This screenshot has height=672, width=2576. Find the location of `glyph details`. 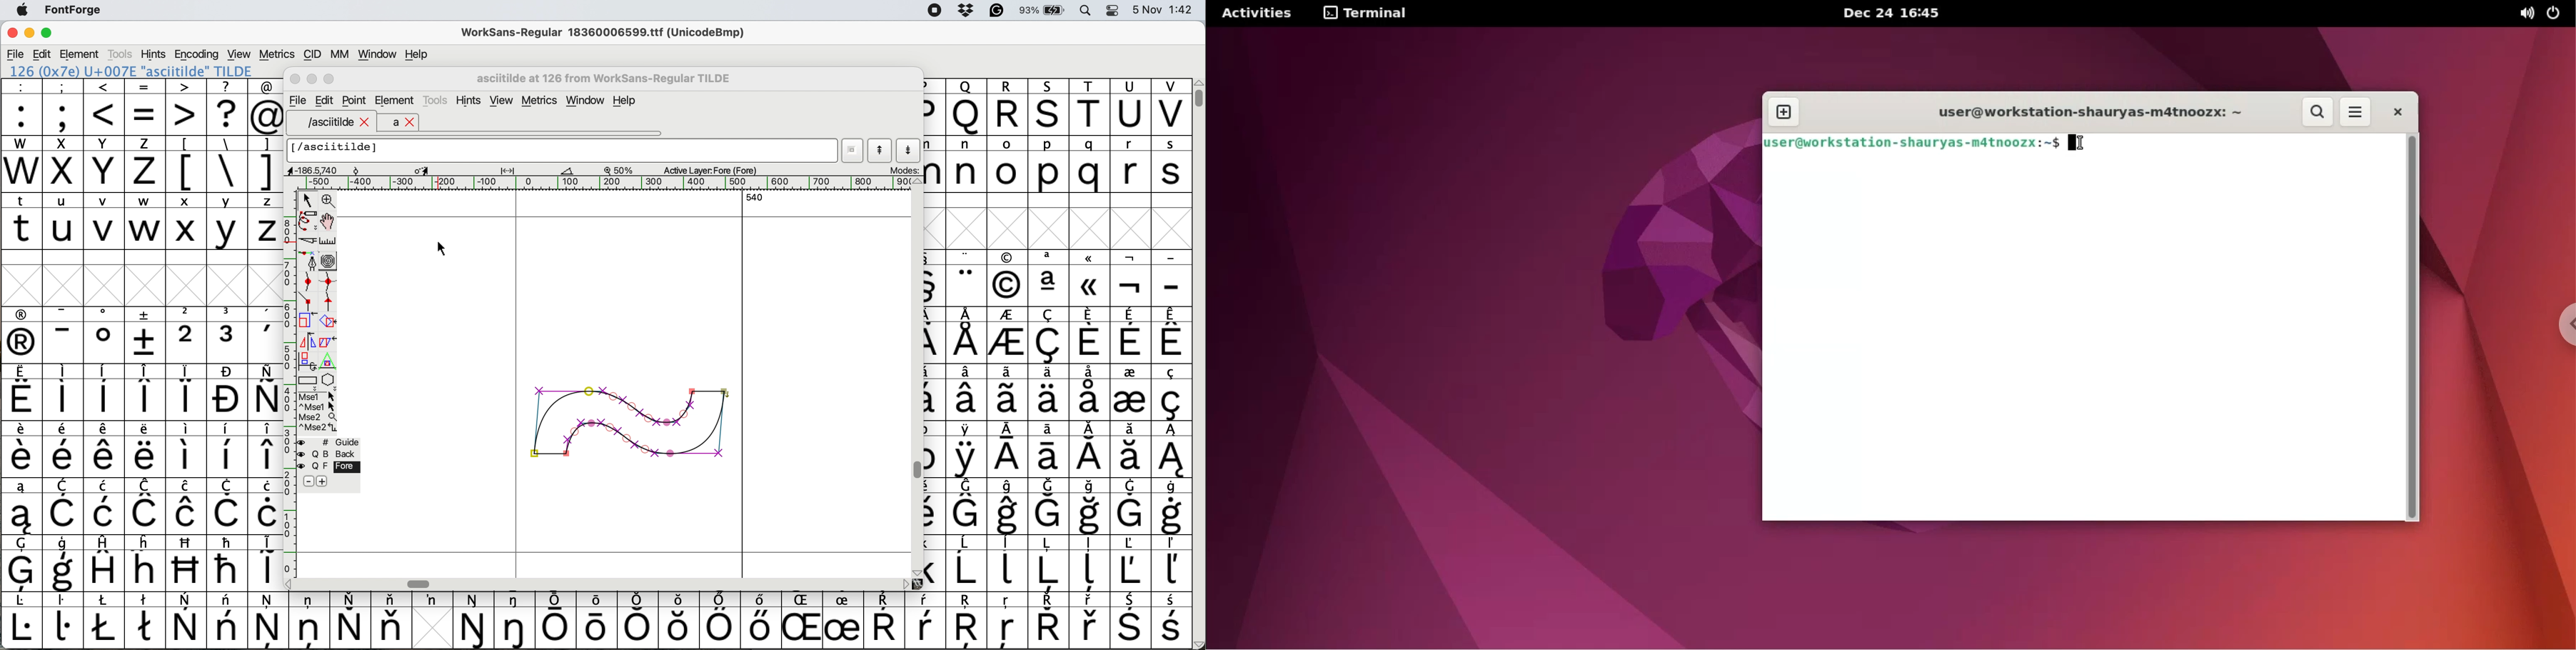

glyph details is located at coordinates (436, 169).